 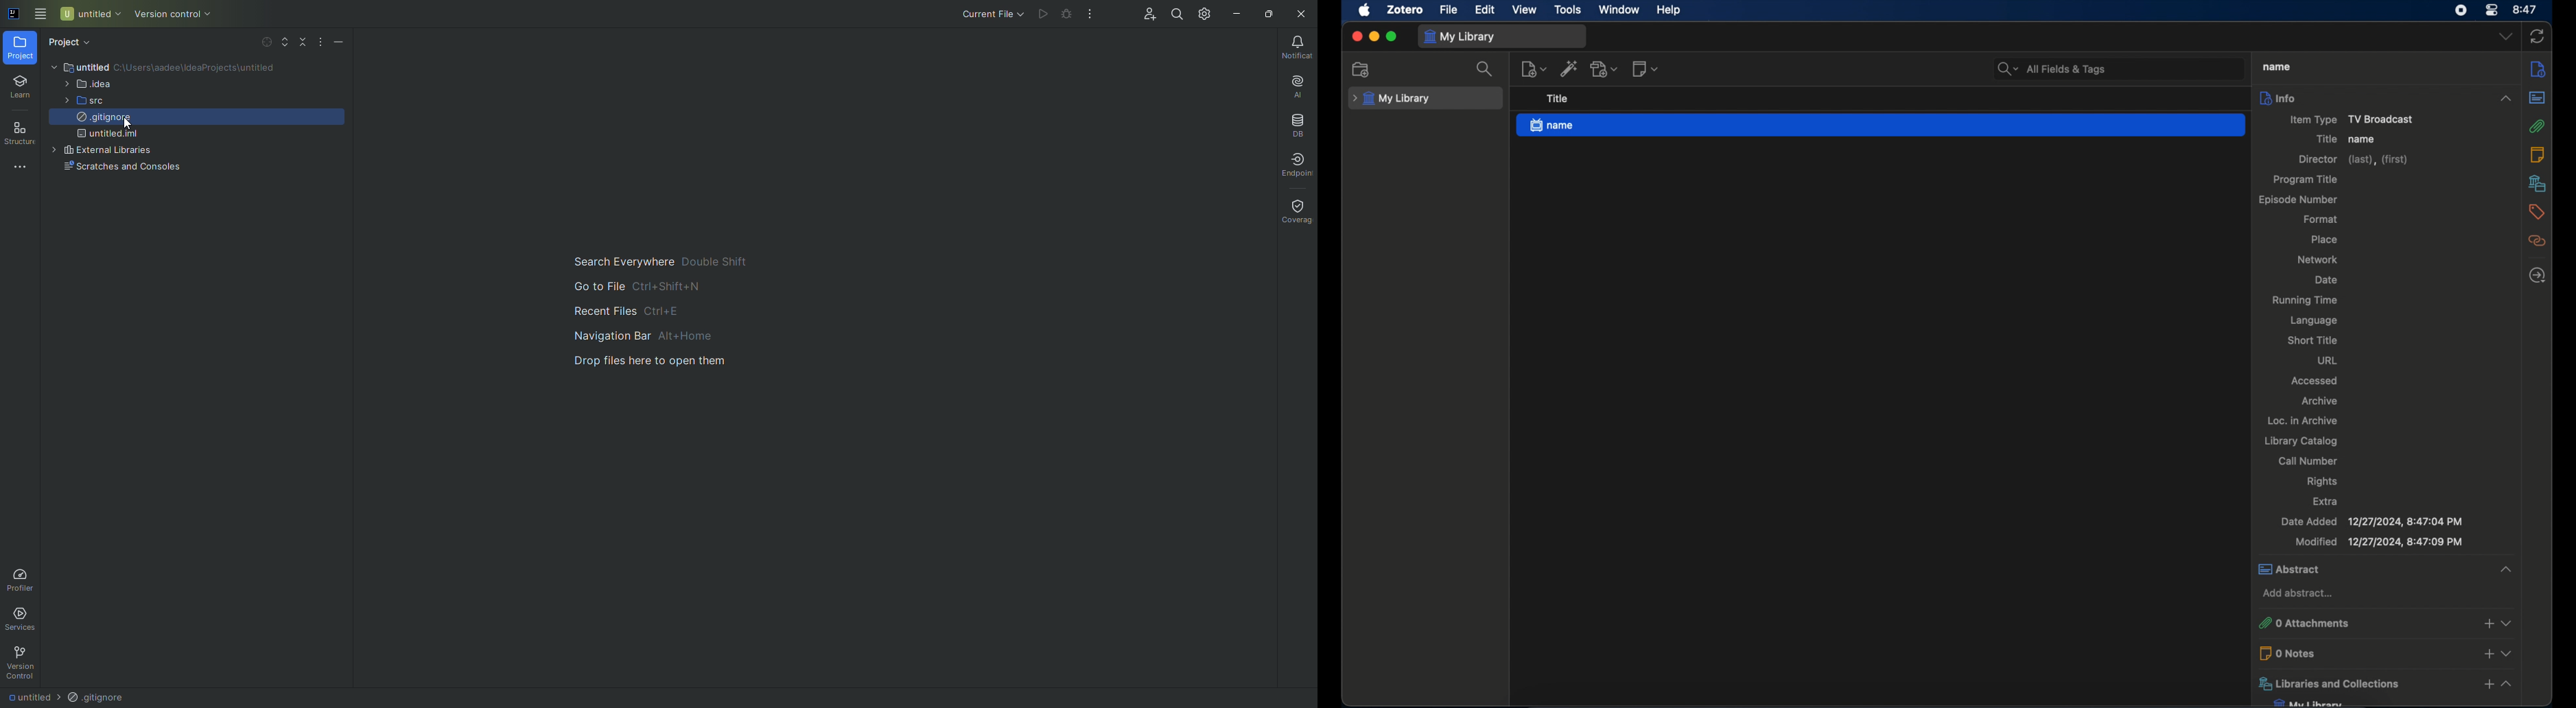 I want to click on Play, so click(x=1040, y=12).